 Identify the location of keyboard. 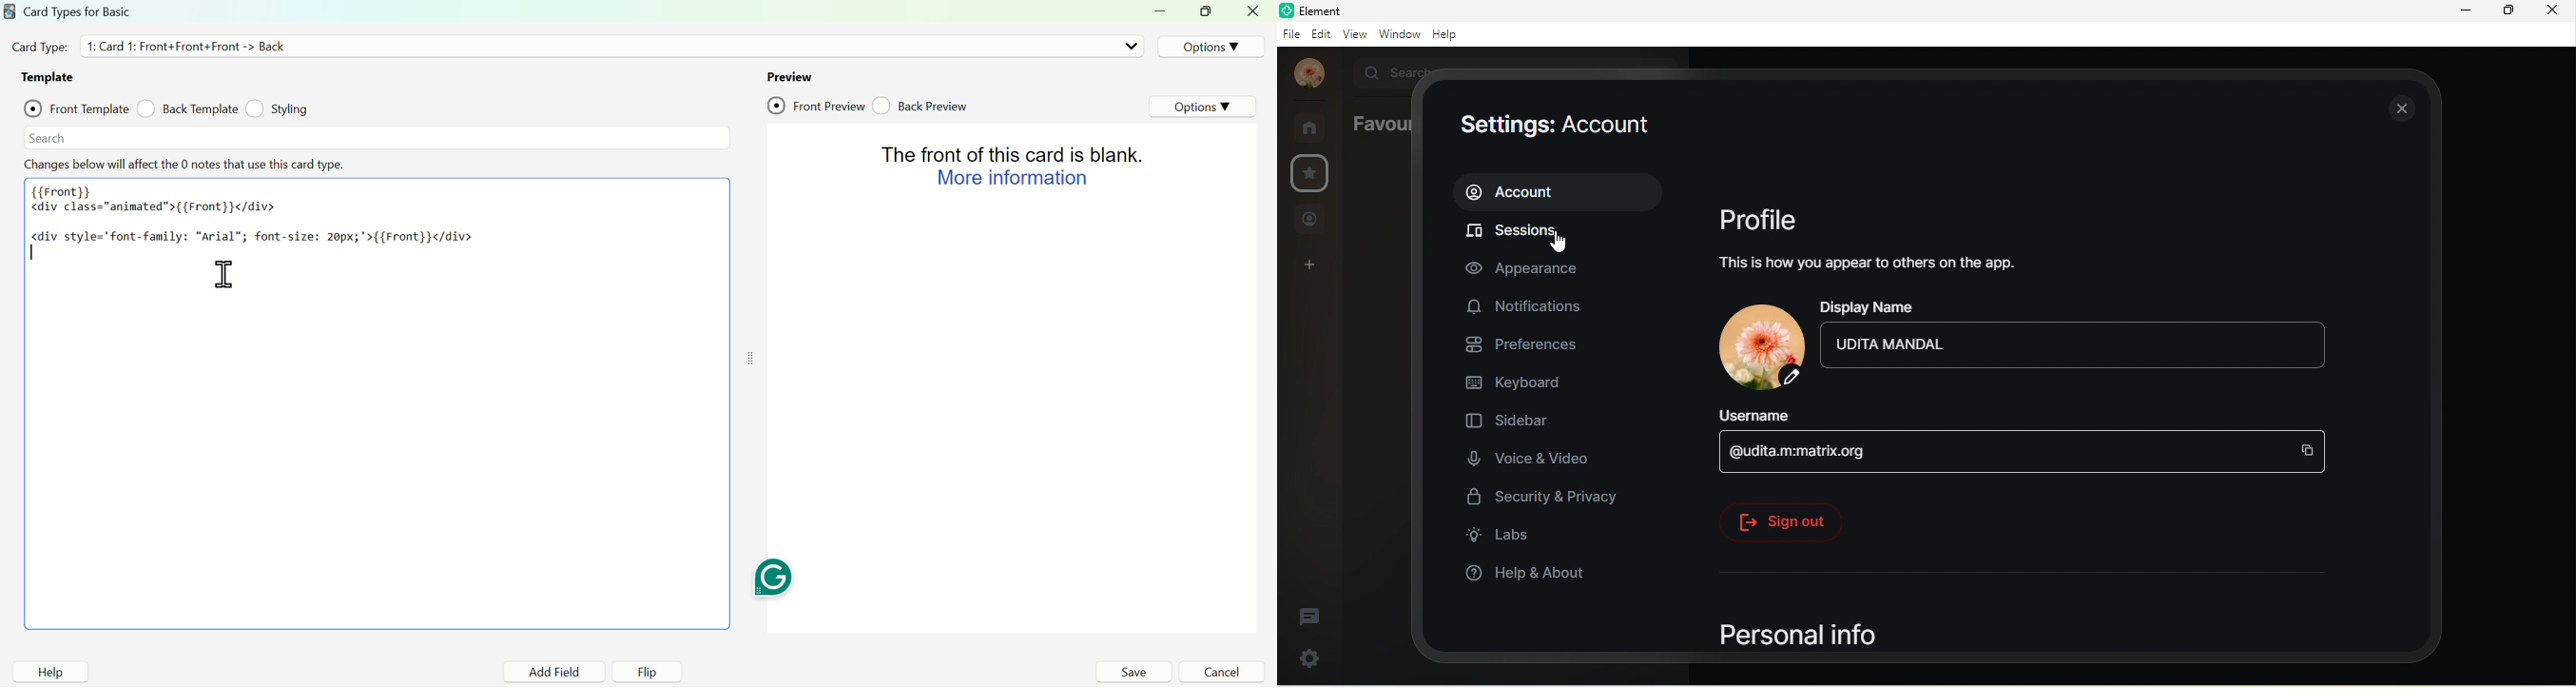
(1520, 385).